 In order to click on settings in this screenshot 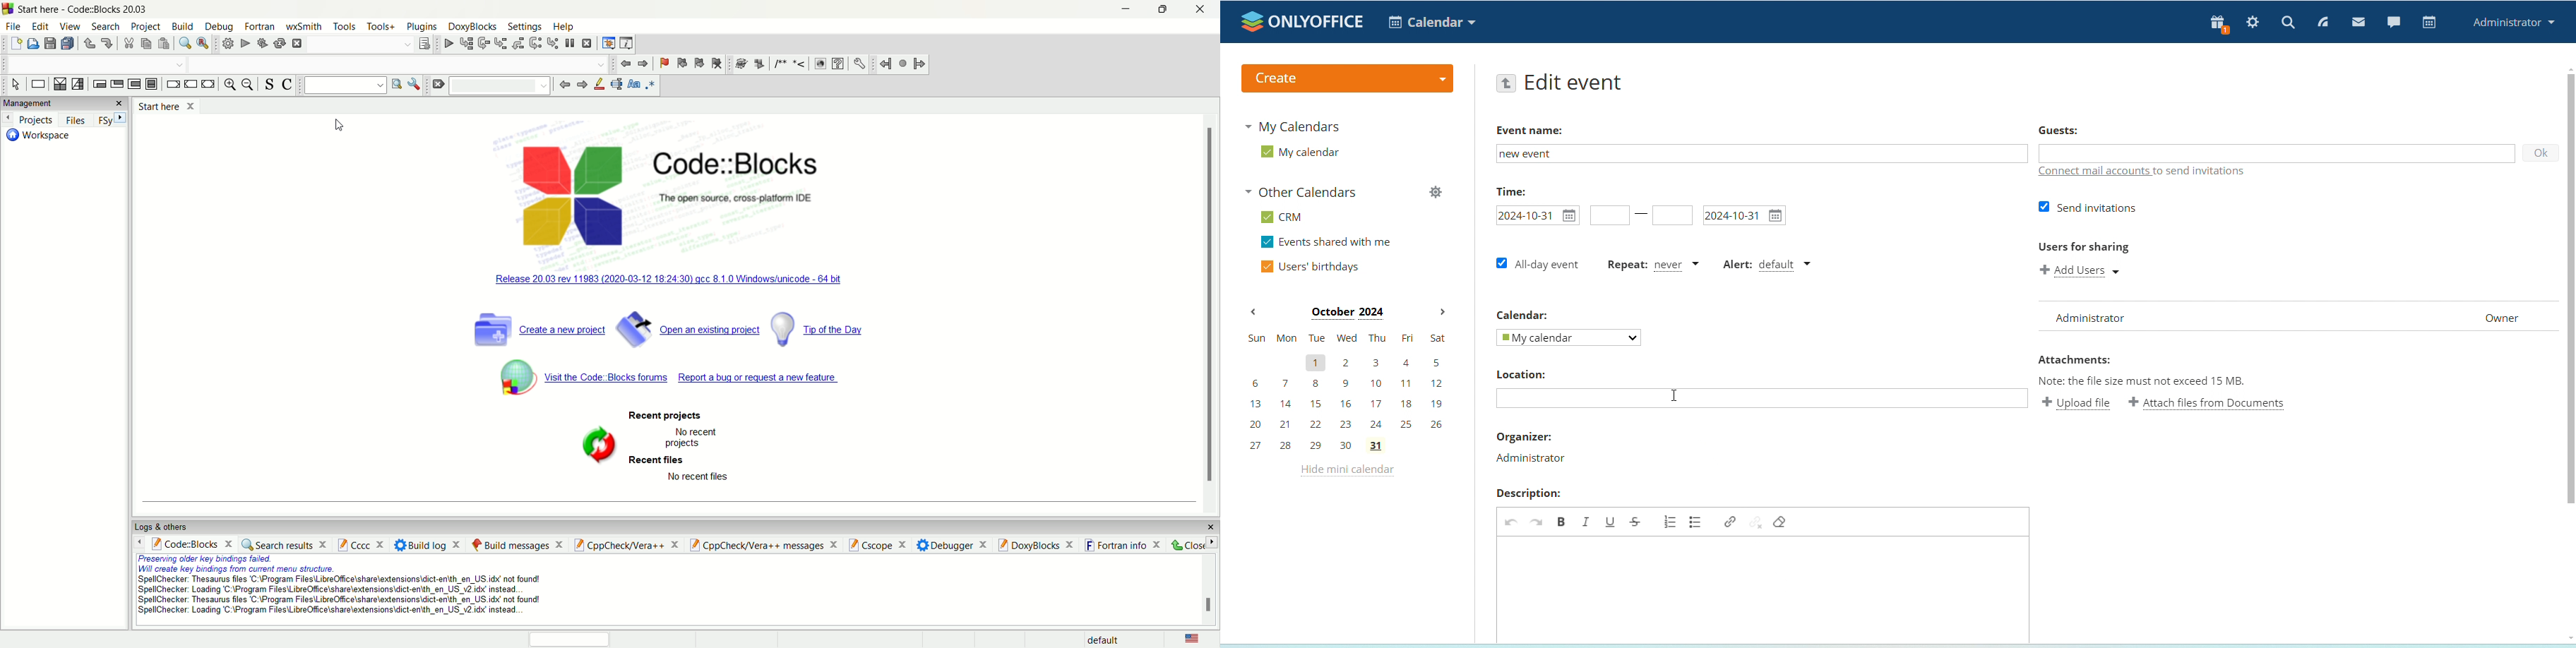, I will do `click(525, 27)`.